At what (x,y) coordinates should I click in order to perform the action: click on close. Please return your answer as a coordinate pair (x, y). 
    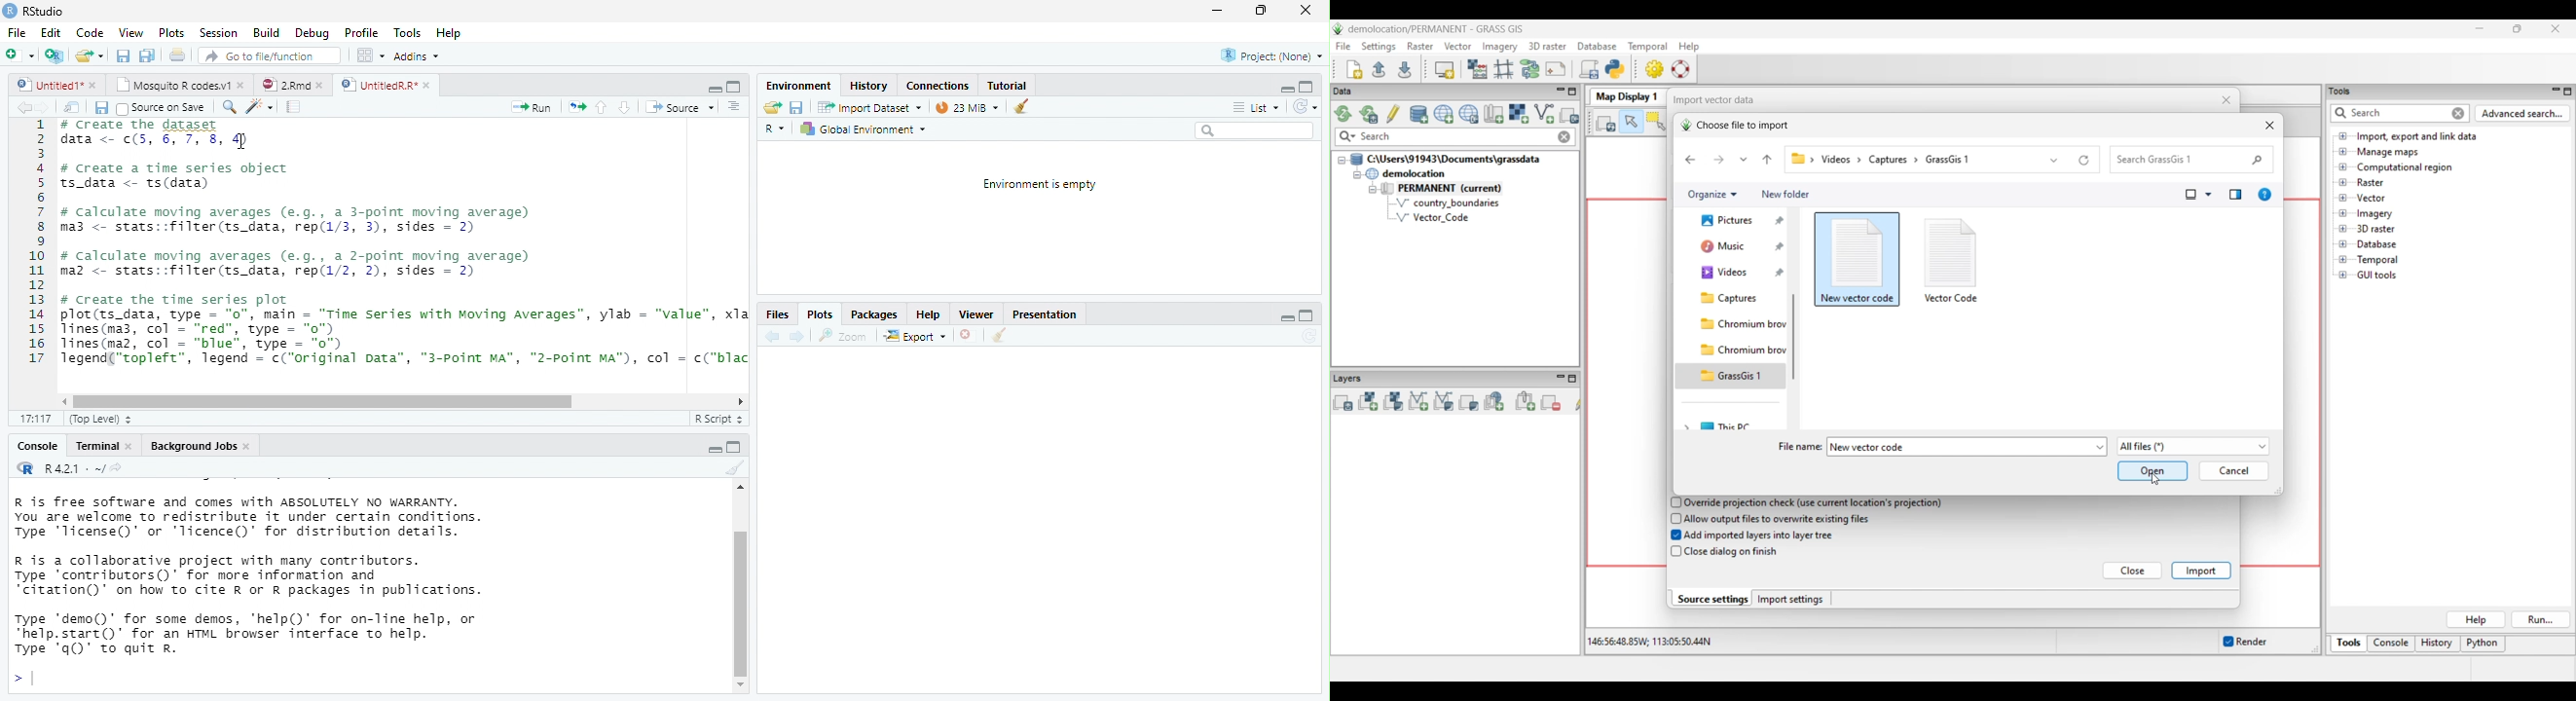
    Looking at the image, I should click on (969, 337).